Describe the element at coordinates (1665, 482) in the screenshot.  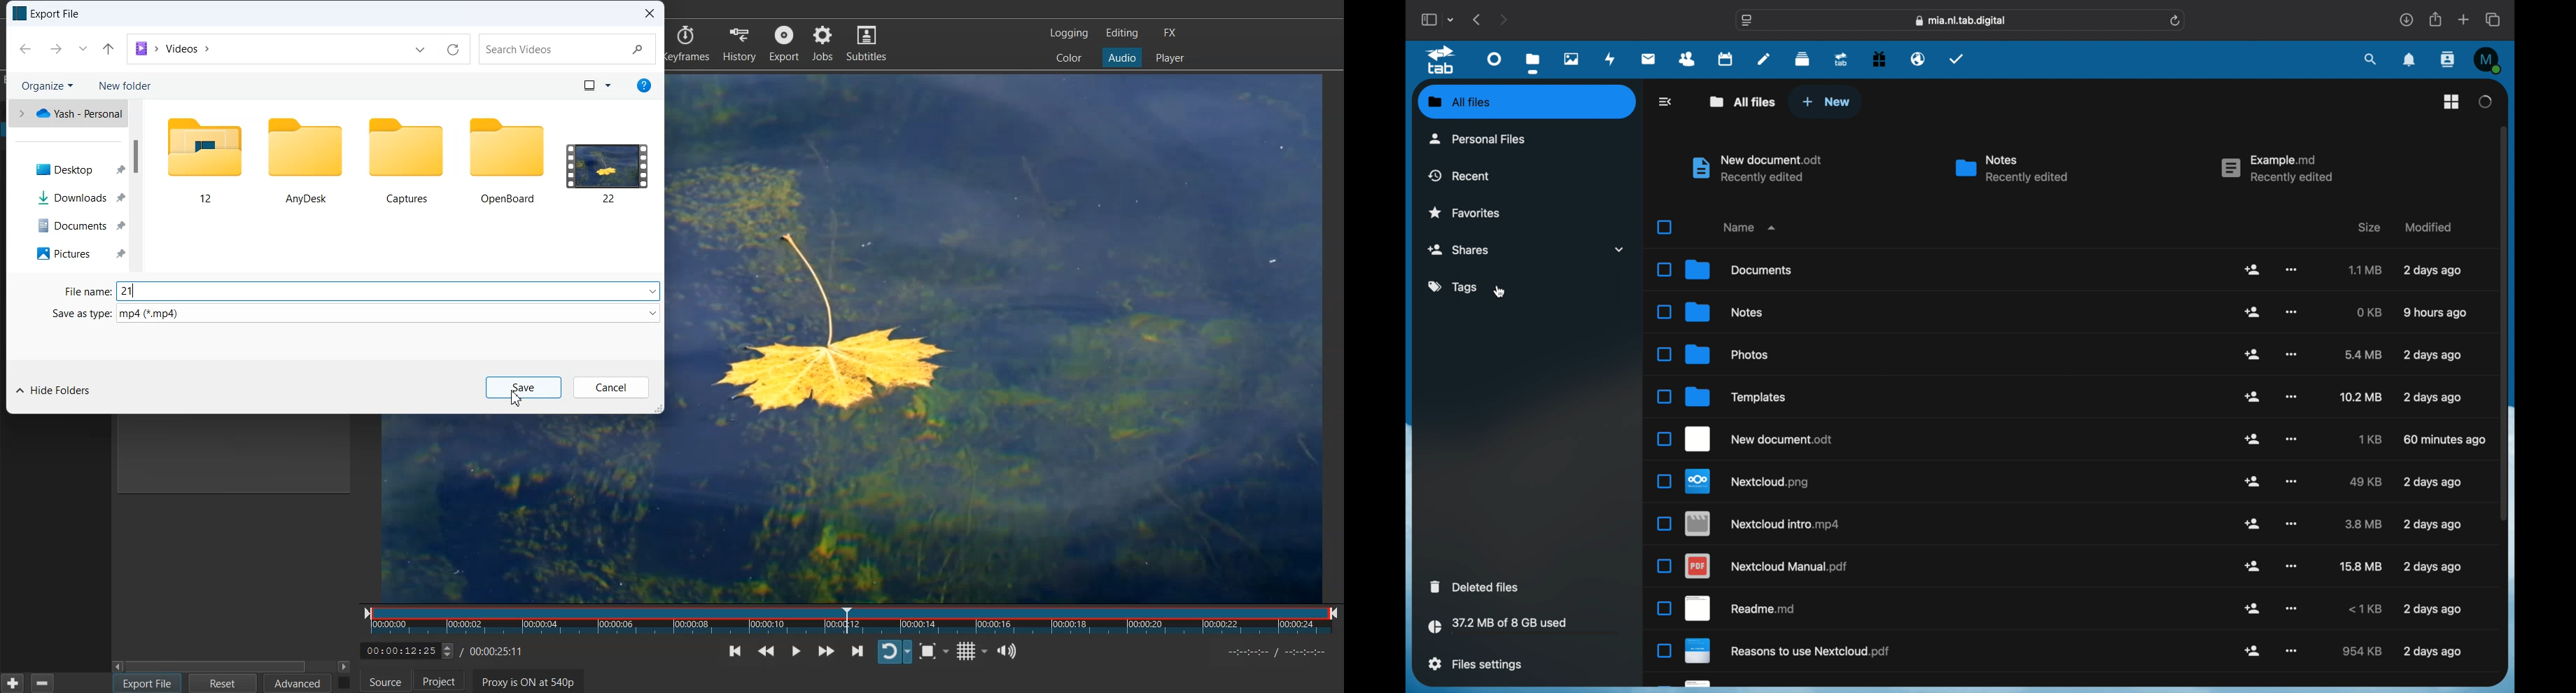
I see `Unselected checkbox` at that location.